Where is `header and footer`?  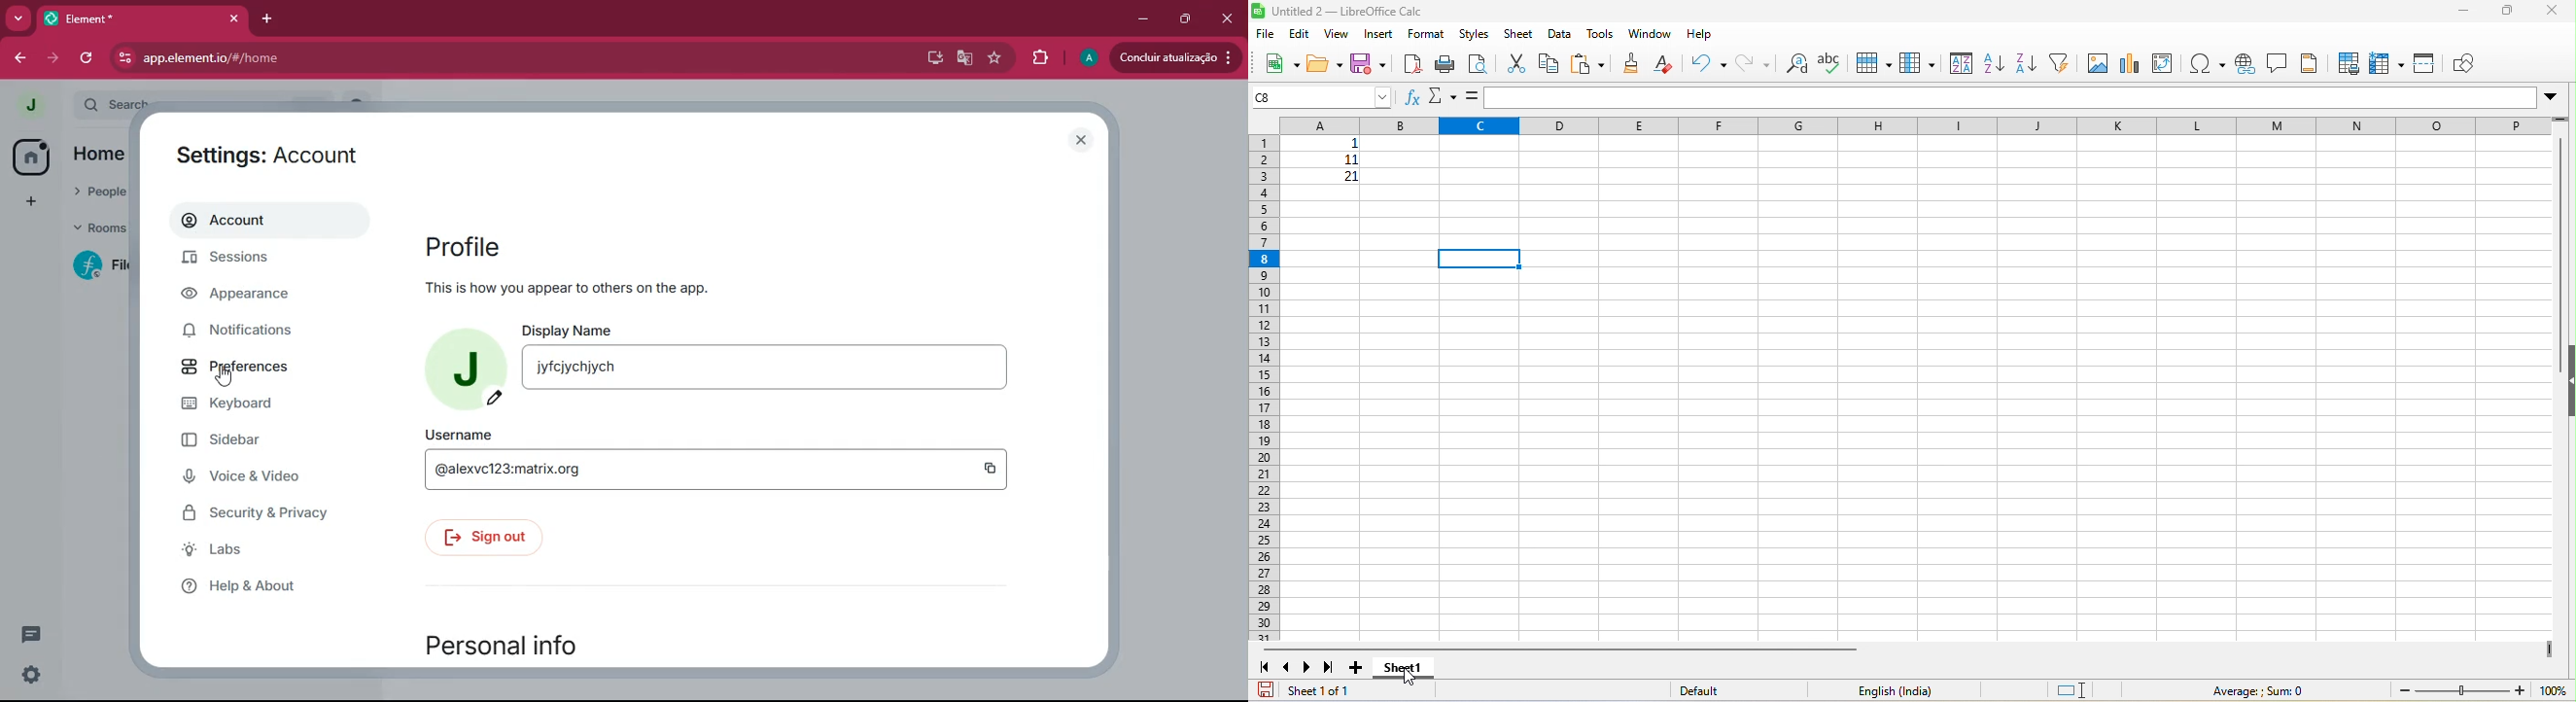
header and footer is located at coordinates (2313, 63).